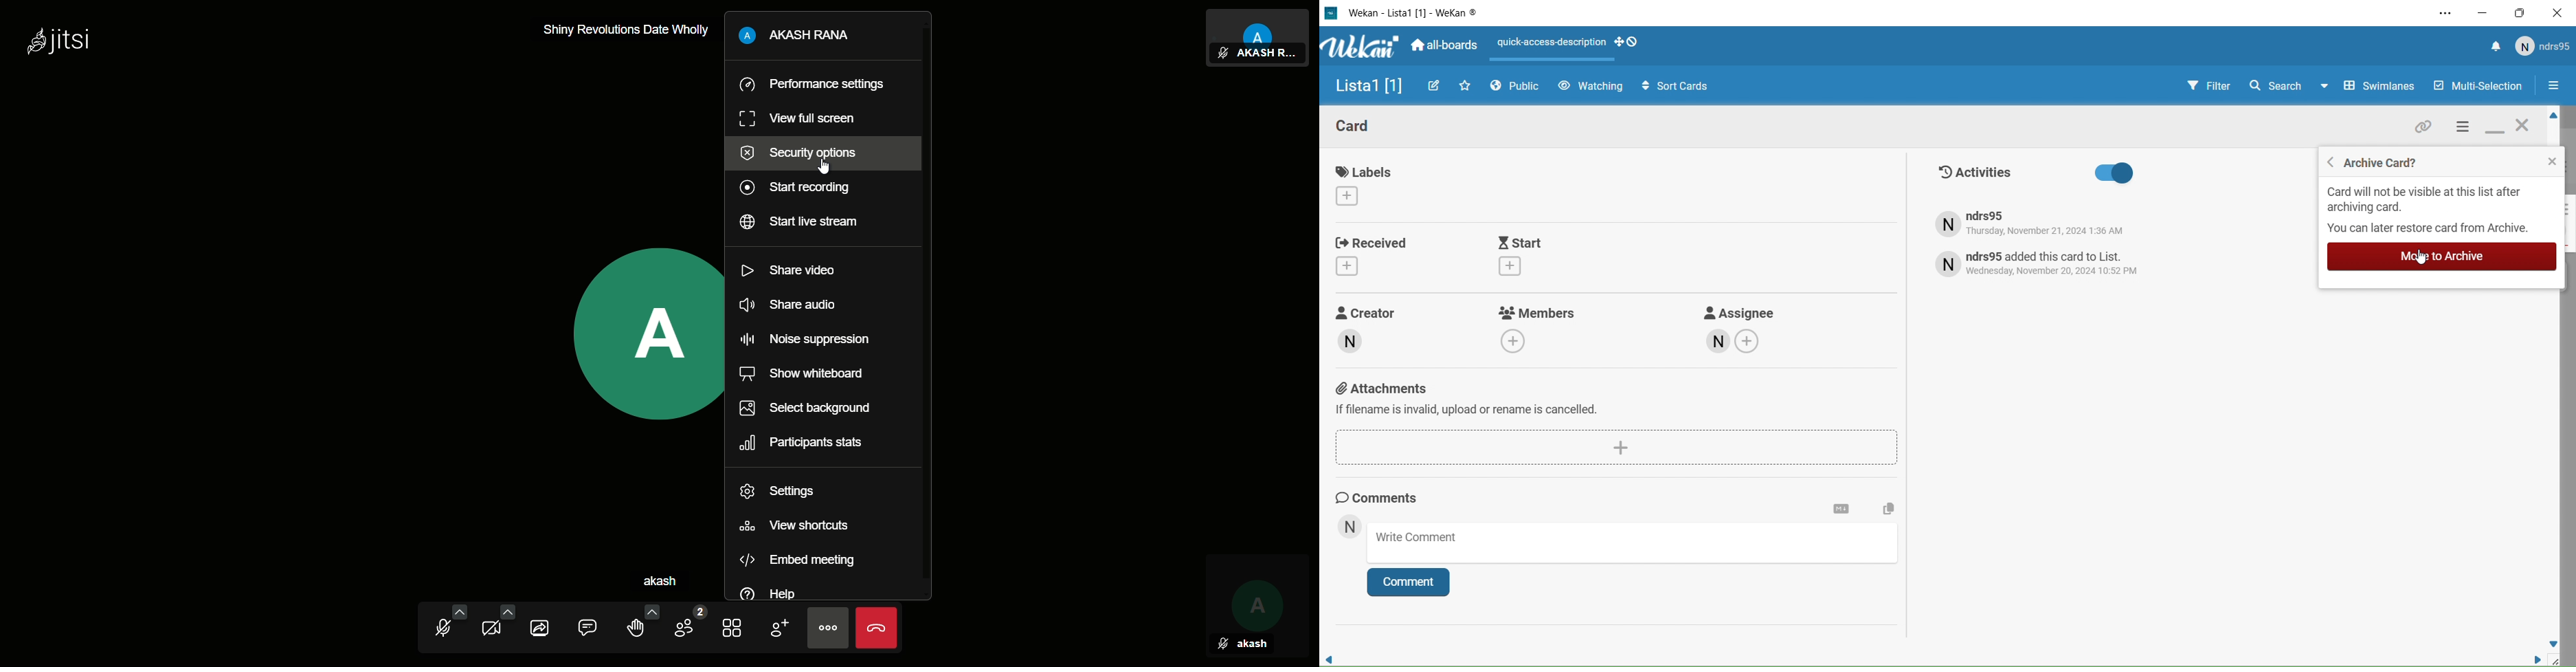 Image resolution: width=2576 pixels, height=672 pixels. What do you see at coordinates (1532, 330) in the screenshot?
I see `Members` at bounding box center [1532, 330].